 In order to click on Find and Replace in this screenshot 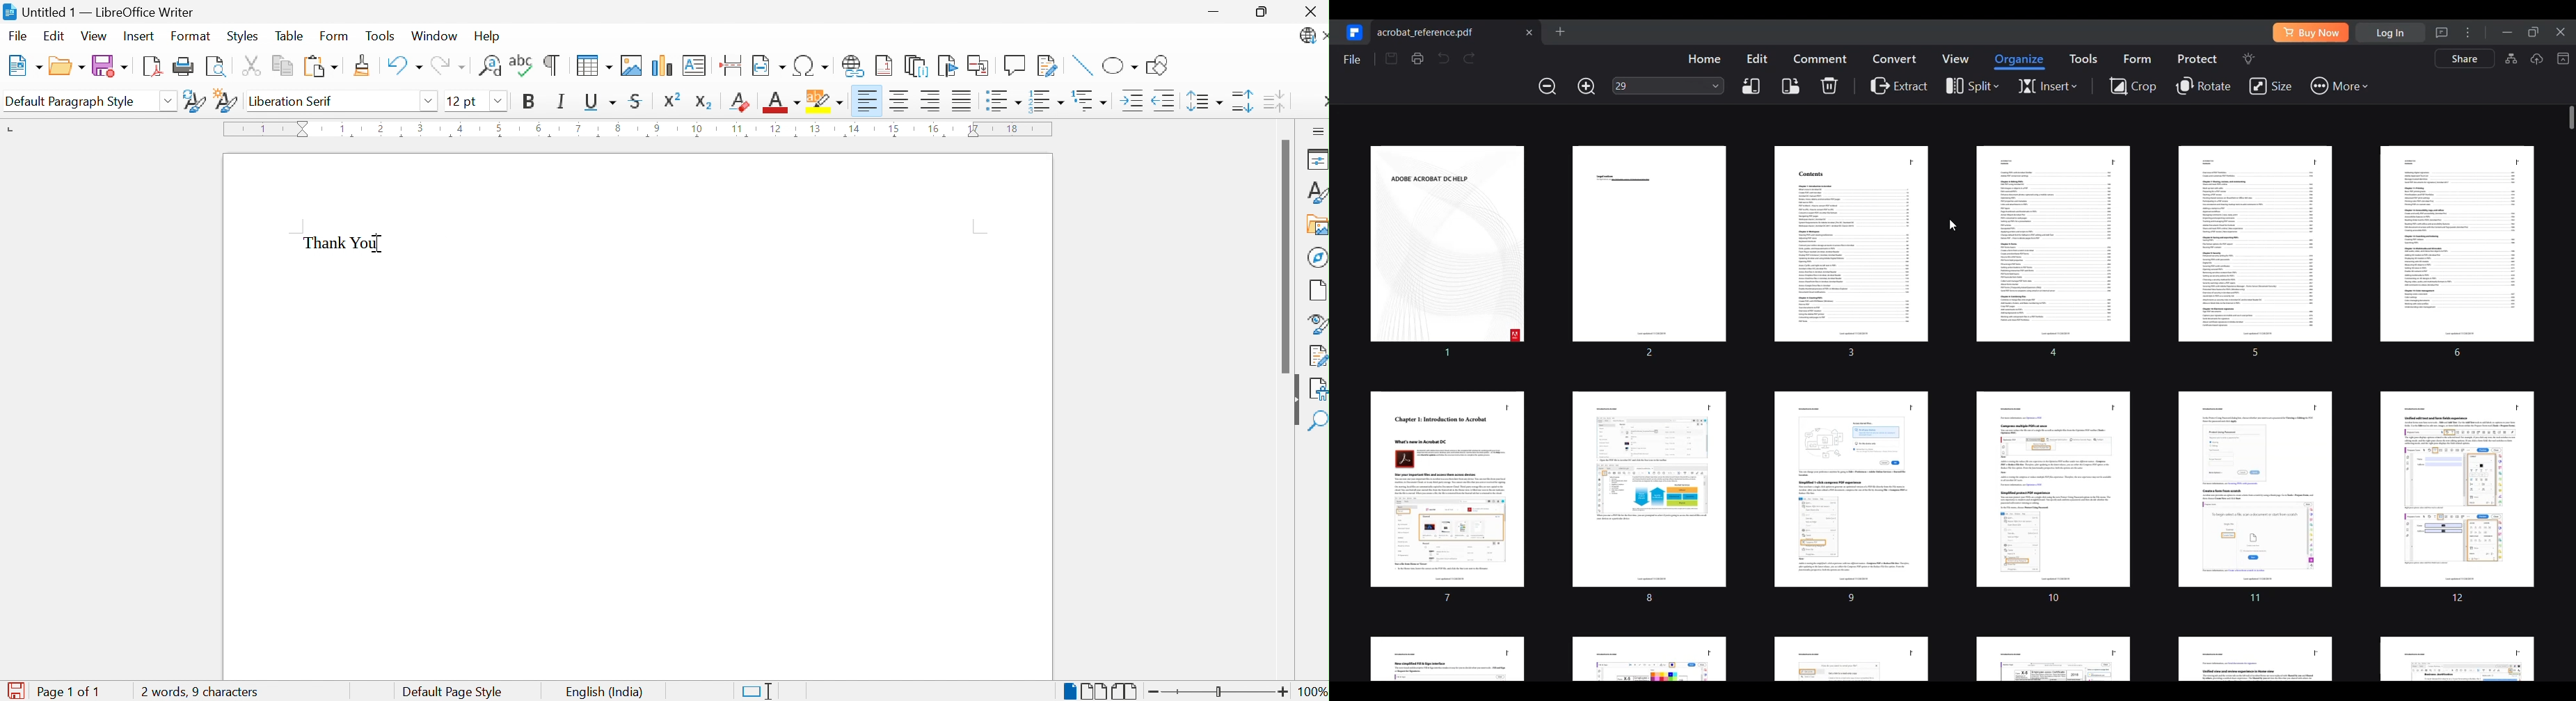, I will do `click(489, 66)`.